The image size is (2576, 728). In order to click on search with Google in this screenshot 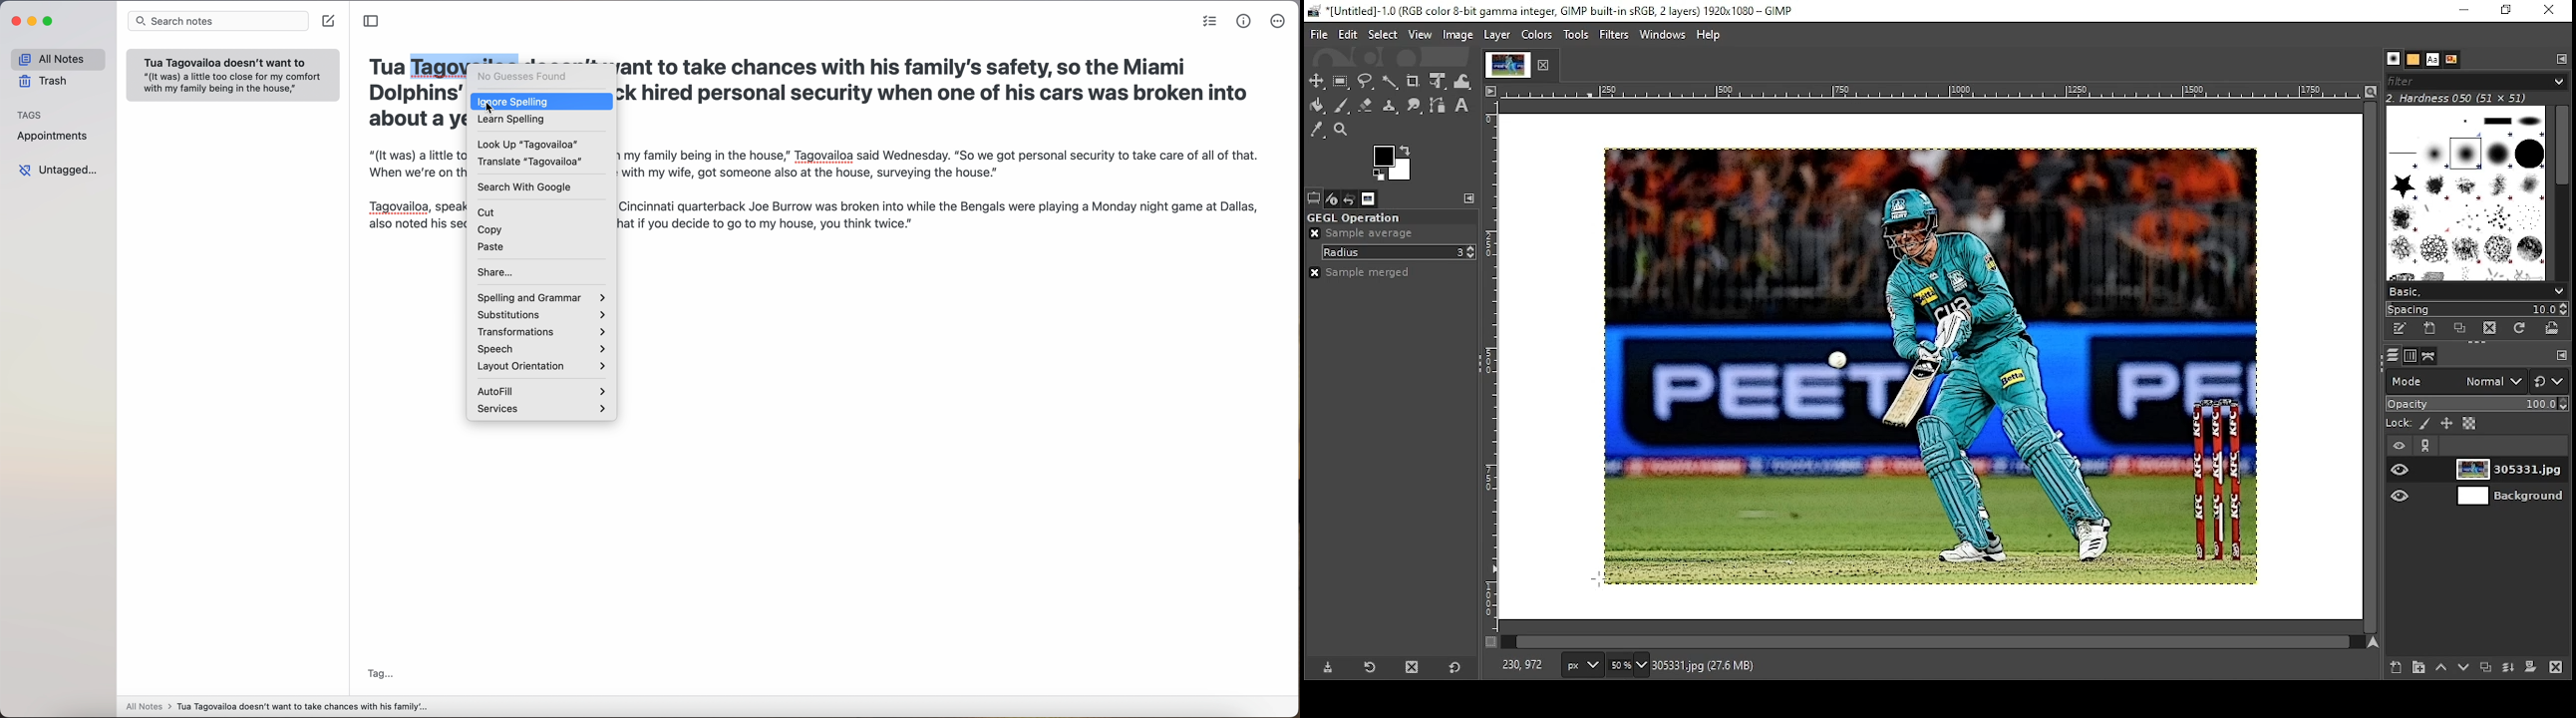, I will do `click(528, 186)`.